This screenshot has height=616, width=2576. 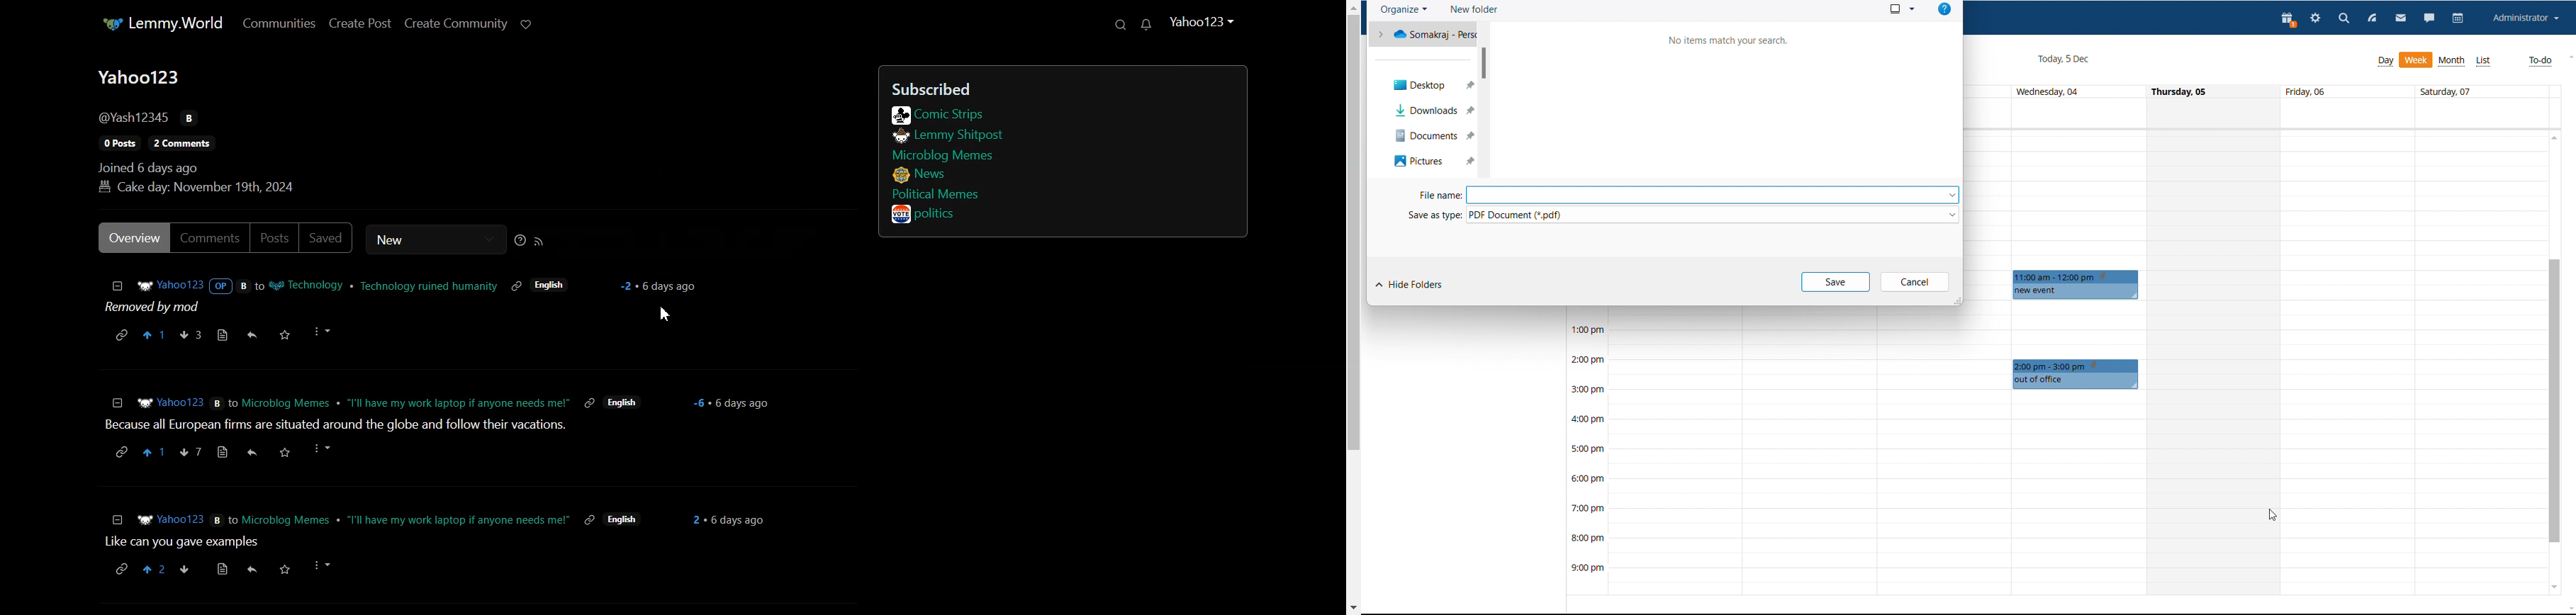 I want to click on Vertical scroll bar, so click(x=1352, y=308).